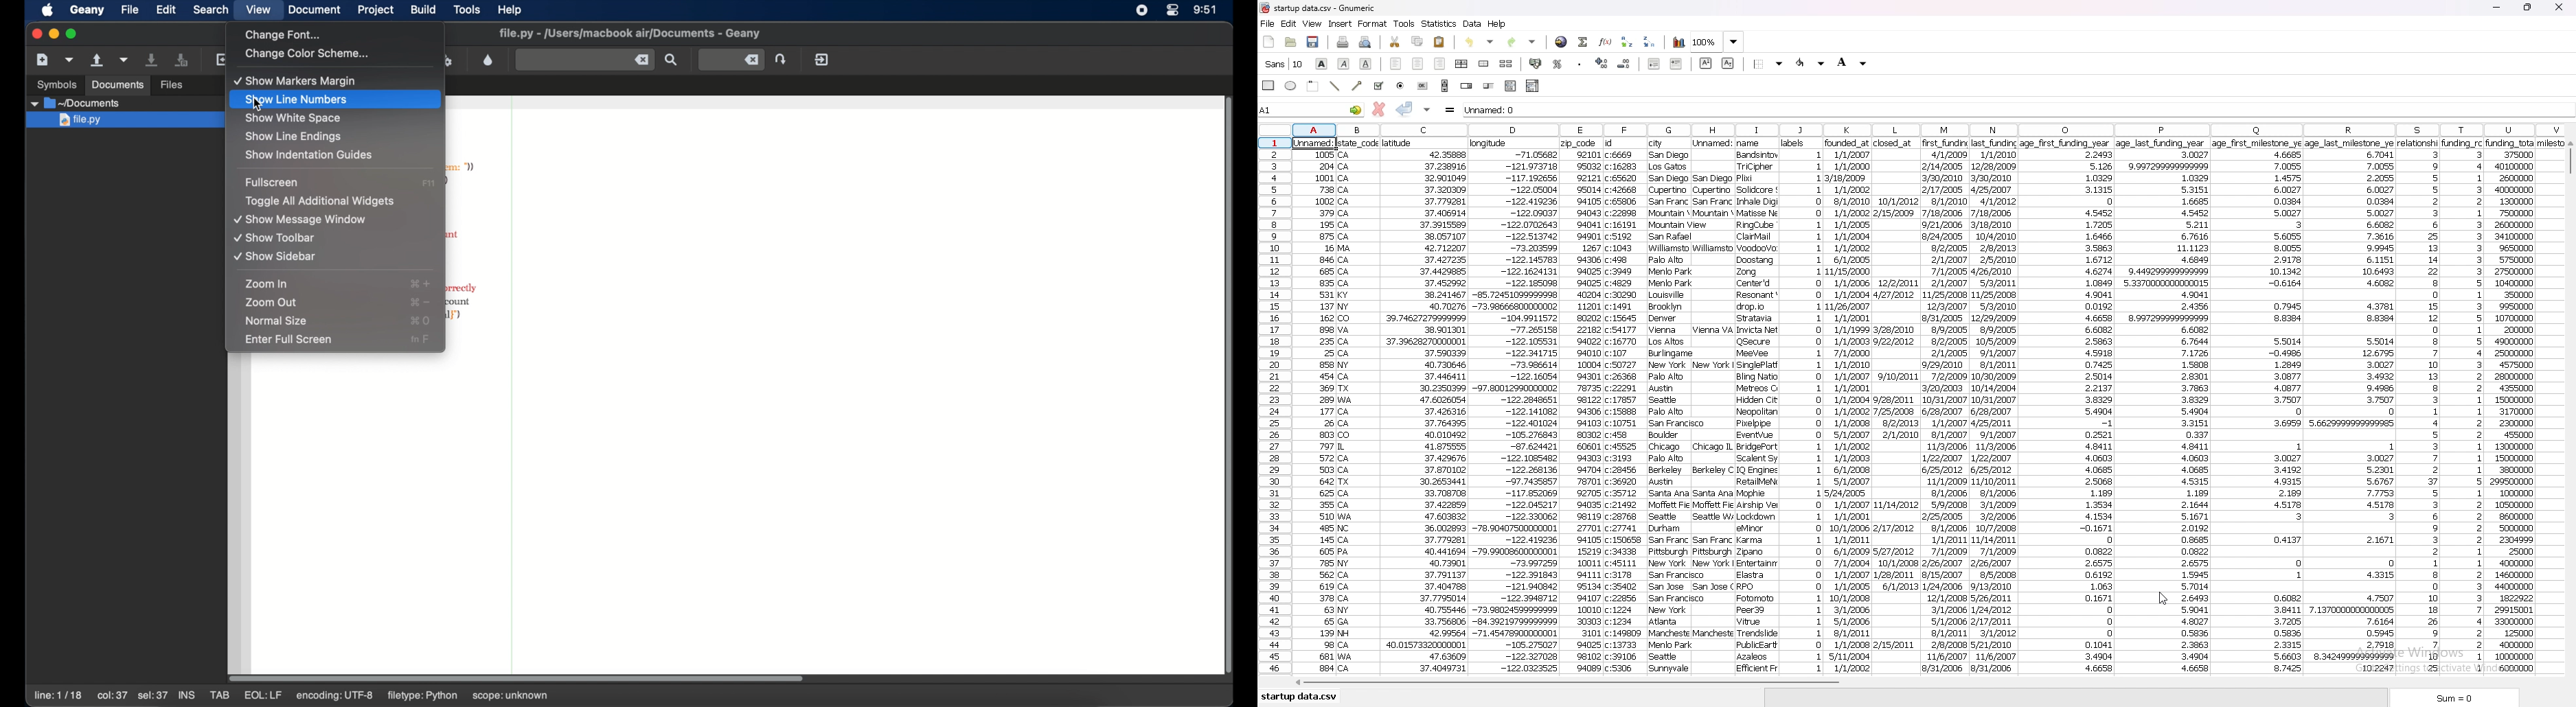  What do you see at coordinates (1396, 64) in the screenshot?
I see `left align` at bounding box center [1396, 64].